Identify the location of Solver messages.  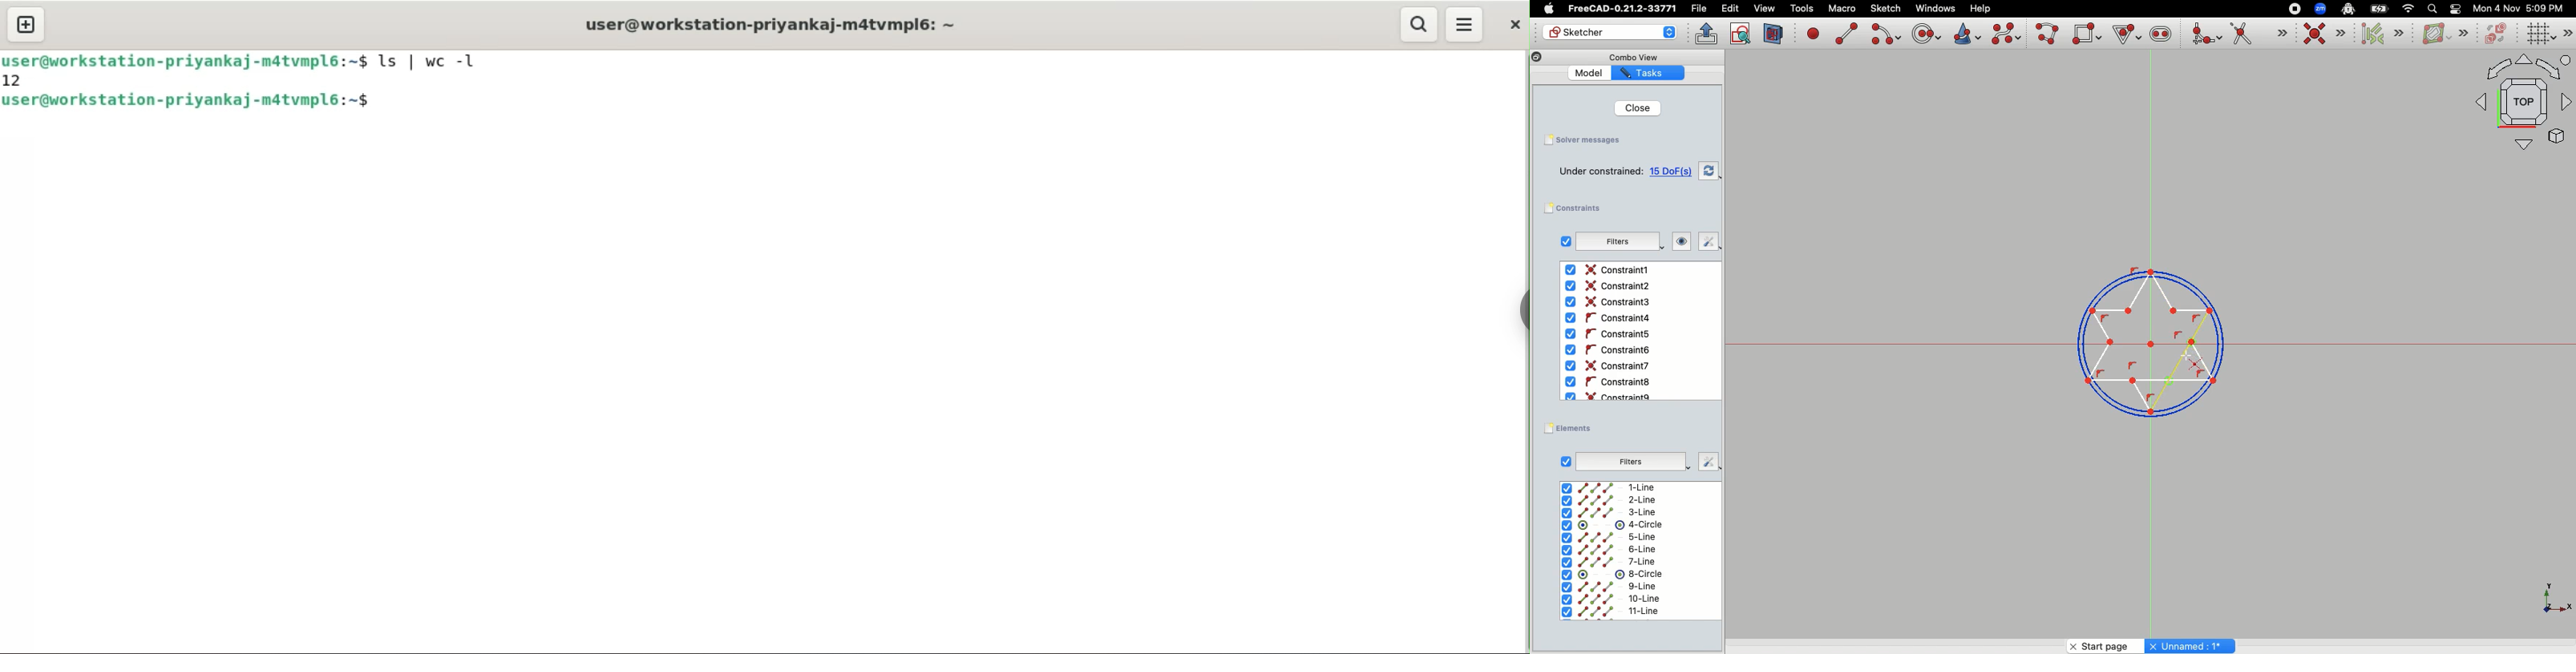
(1584, 141).